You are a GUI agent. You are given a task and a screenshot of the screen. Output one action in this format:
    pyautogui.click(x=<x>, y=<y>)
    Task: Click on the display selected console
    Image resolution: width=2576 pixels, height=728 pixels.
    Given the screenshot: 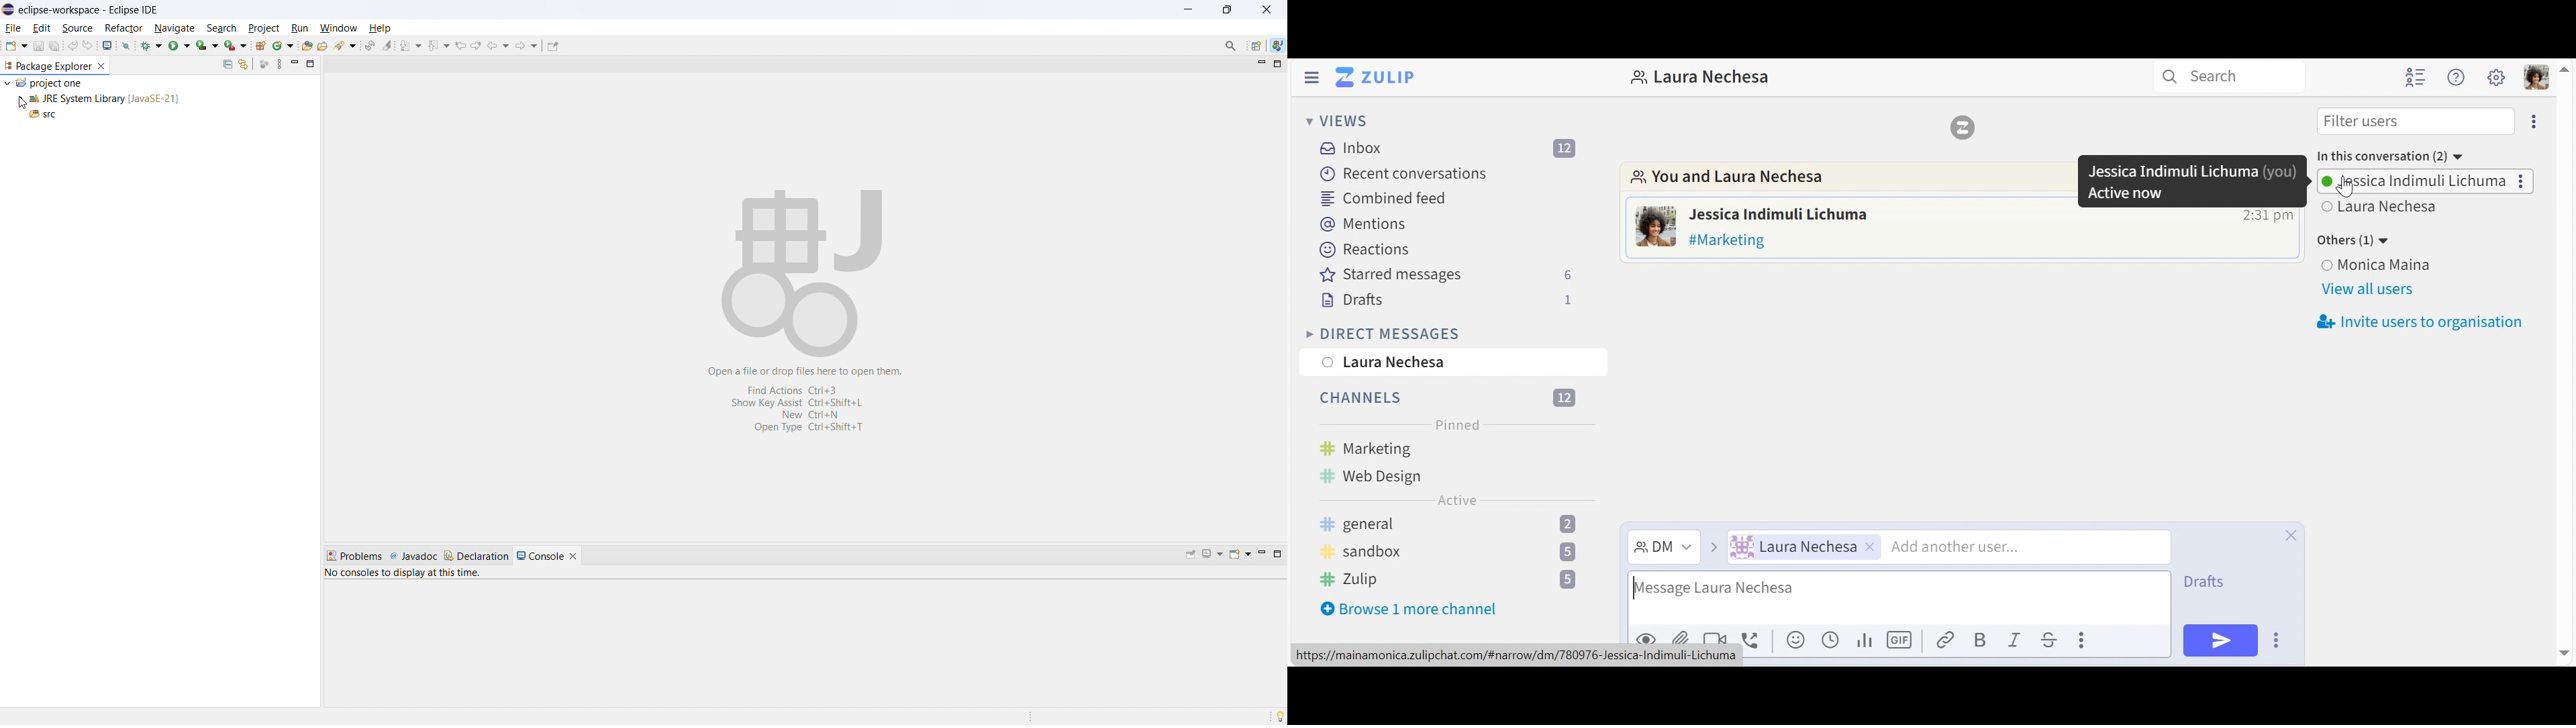 What is the action you would take?
    pyautogui.click(x=1212, y=554)
    